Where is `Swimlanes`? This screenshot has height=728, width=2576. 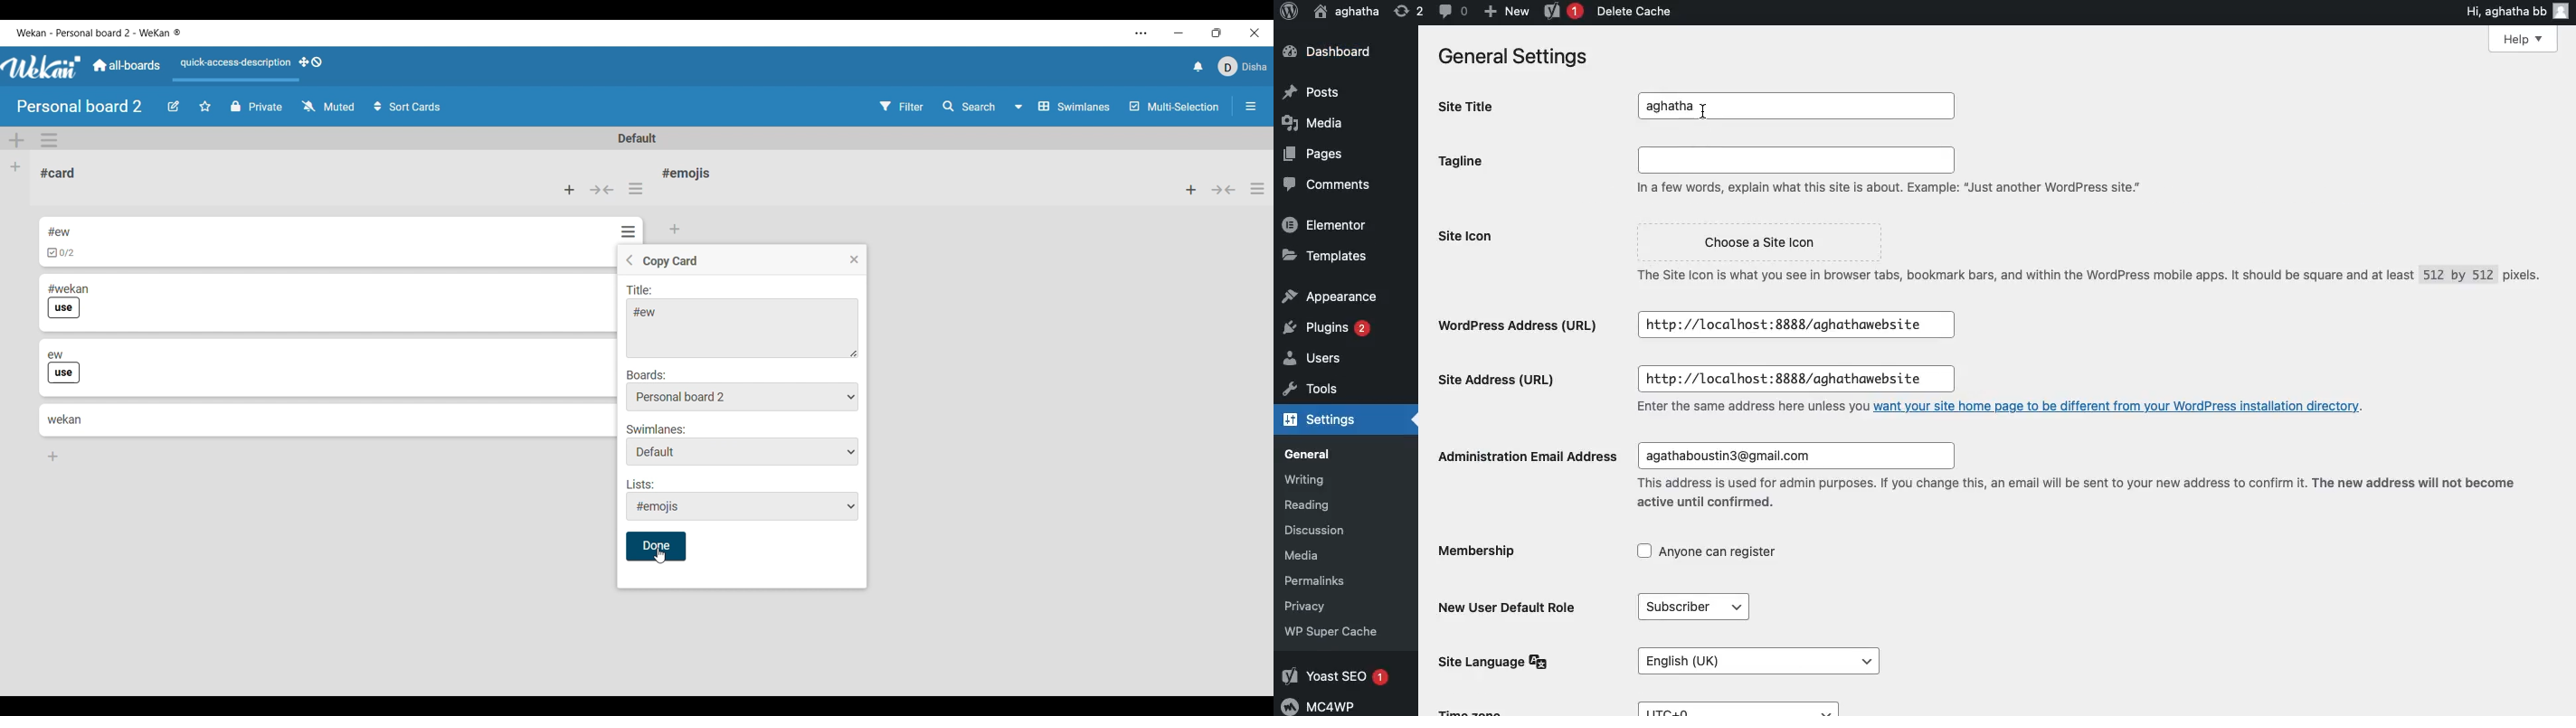 Swimlanes is located at coordinates (744, 445).